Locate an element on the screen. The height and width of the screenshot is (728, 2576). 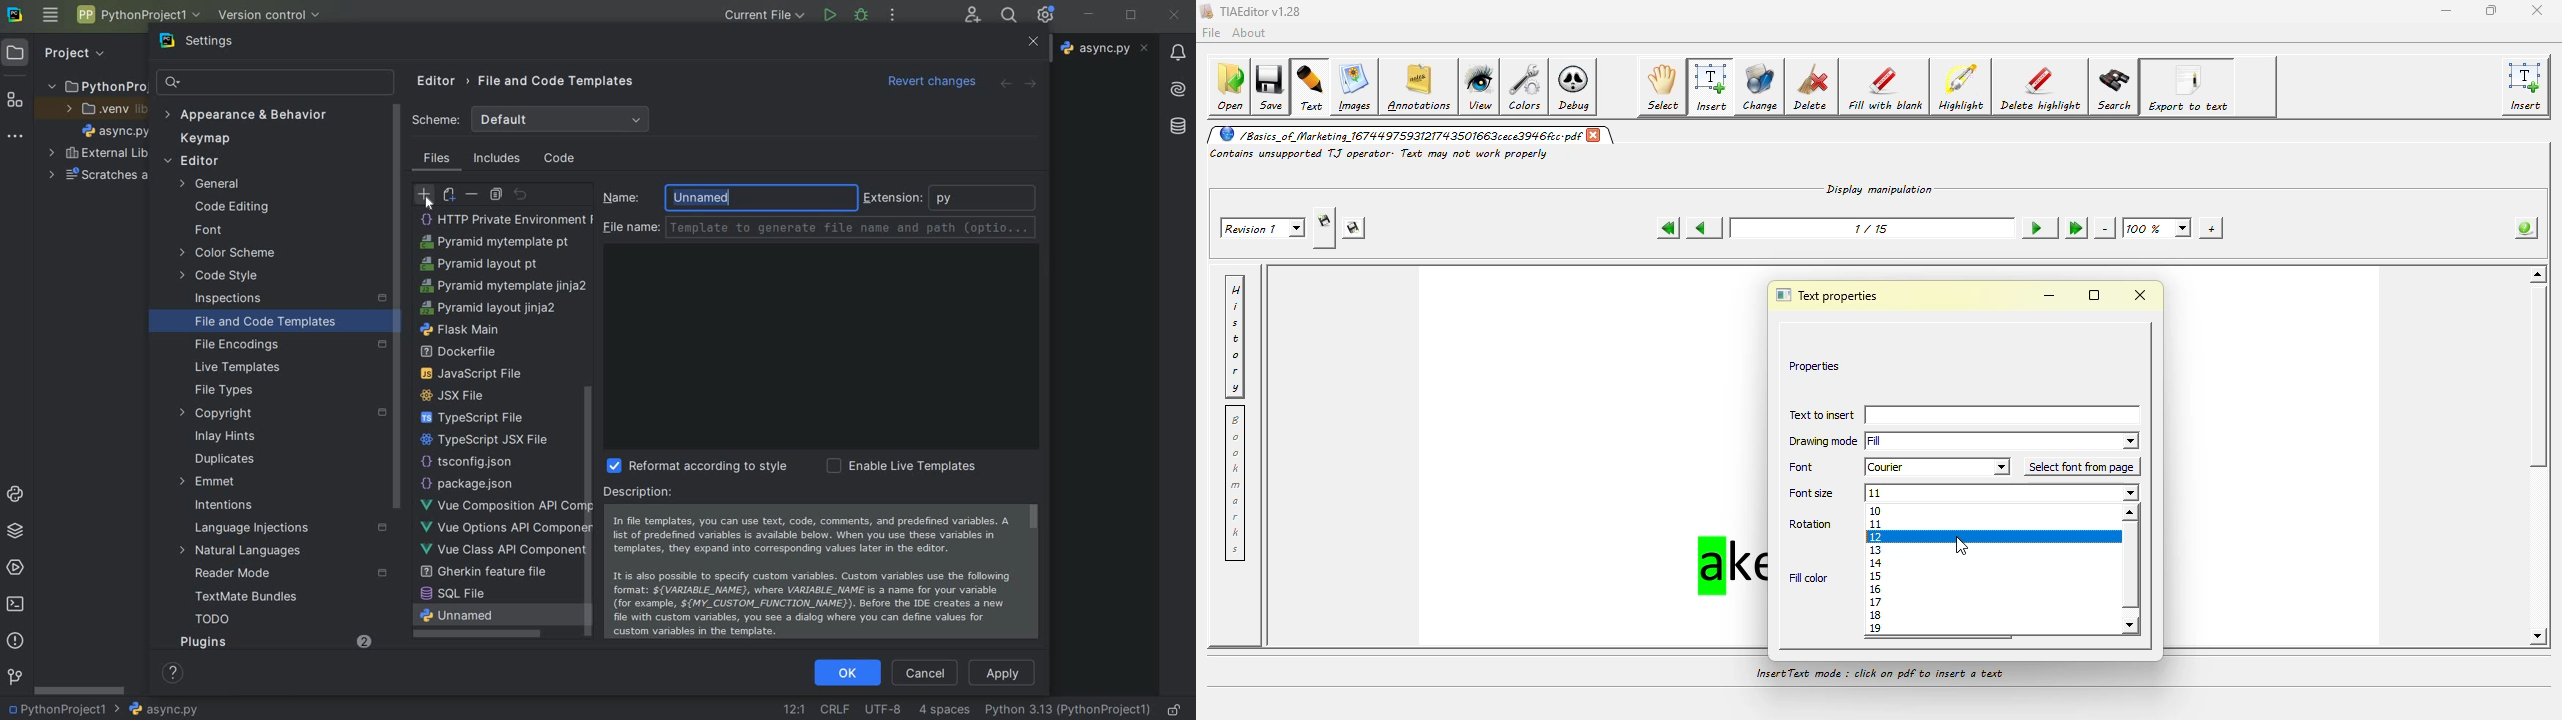
scrollbar is located at coordinates (398, 350).